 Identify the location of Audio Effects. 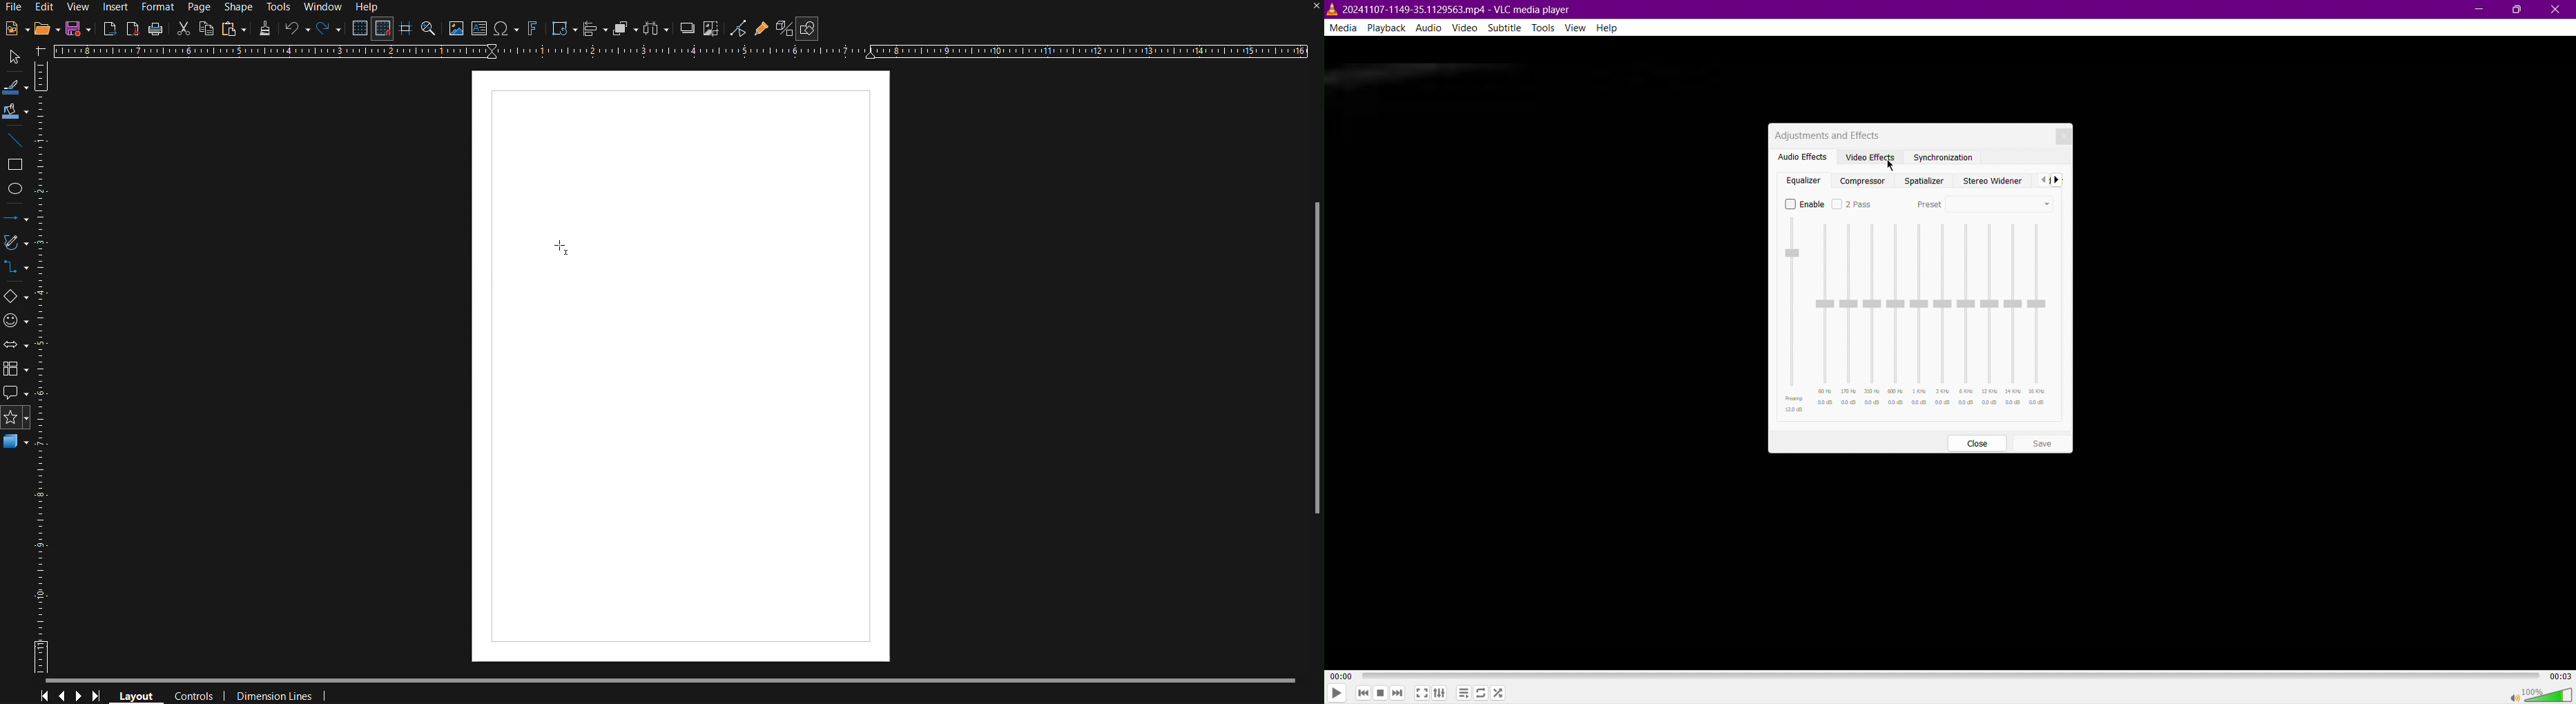
(1800, 156).